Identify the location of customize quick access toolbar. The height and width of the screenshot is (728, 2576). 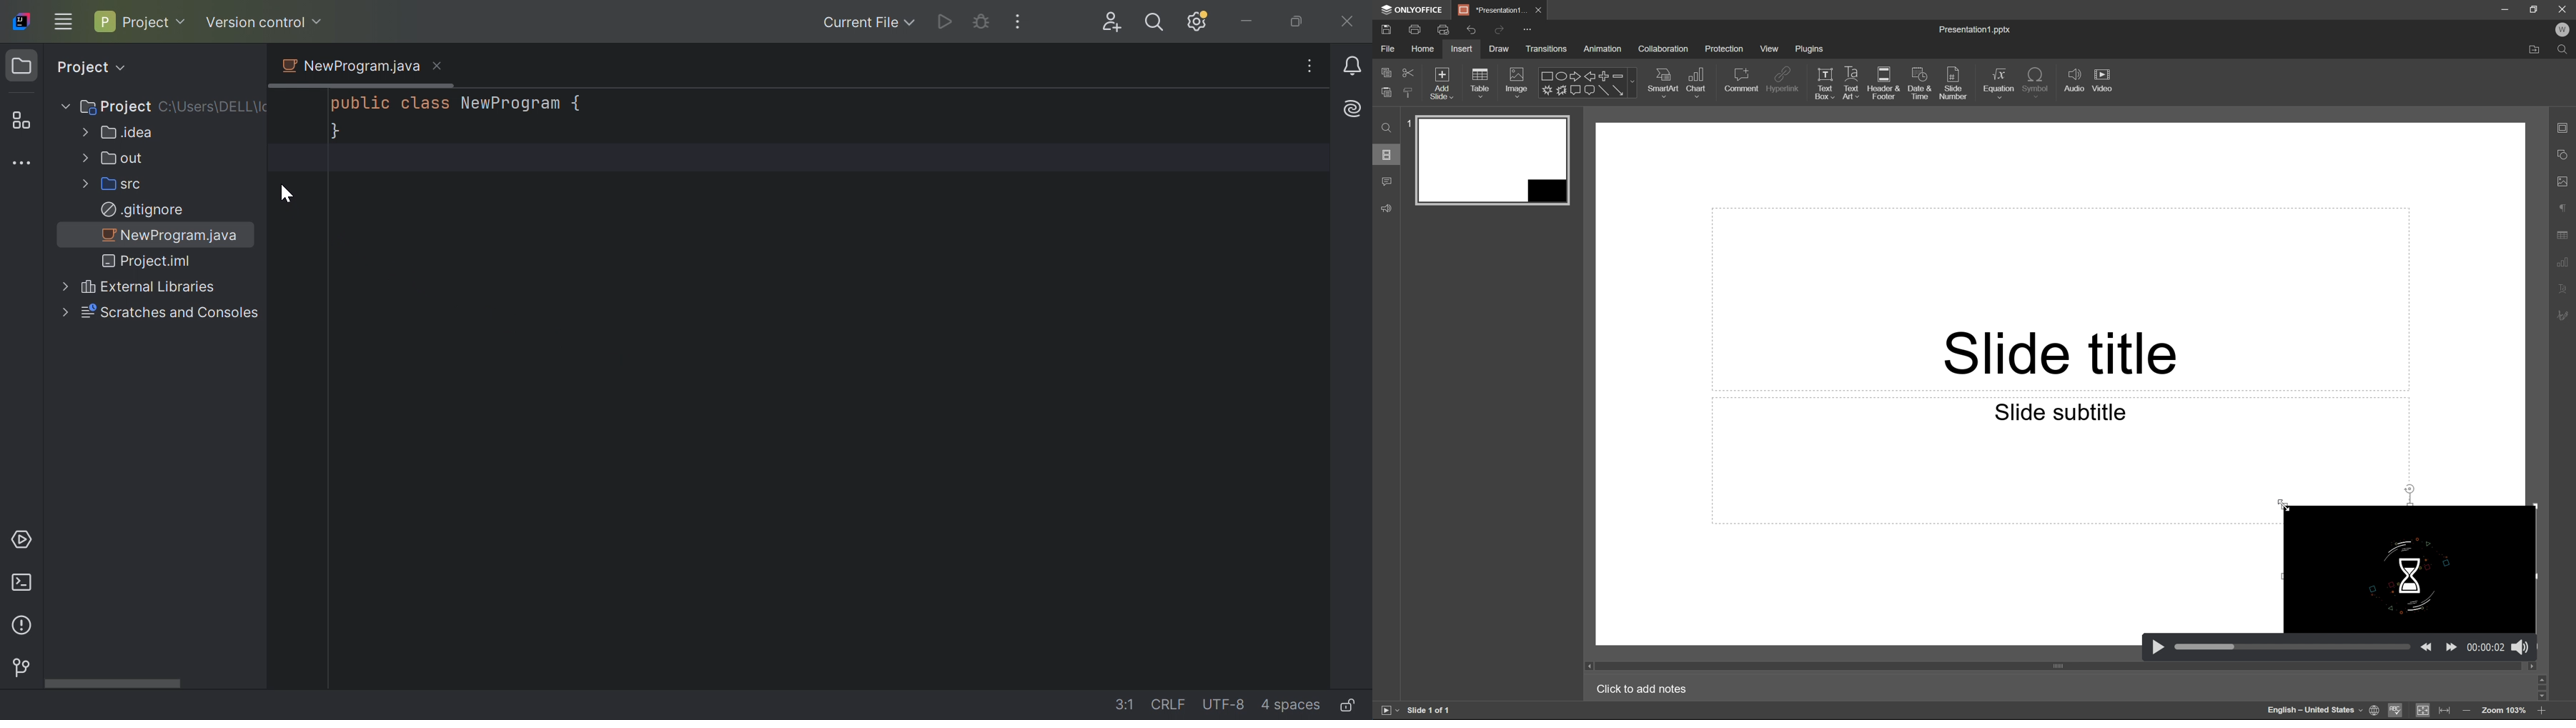
(1530, 30).